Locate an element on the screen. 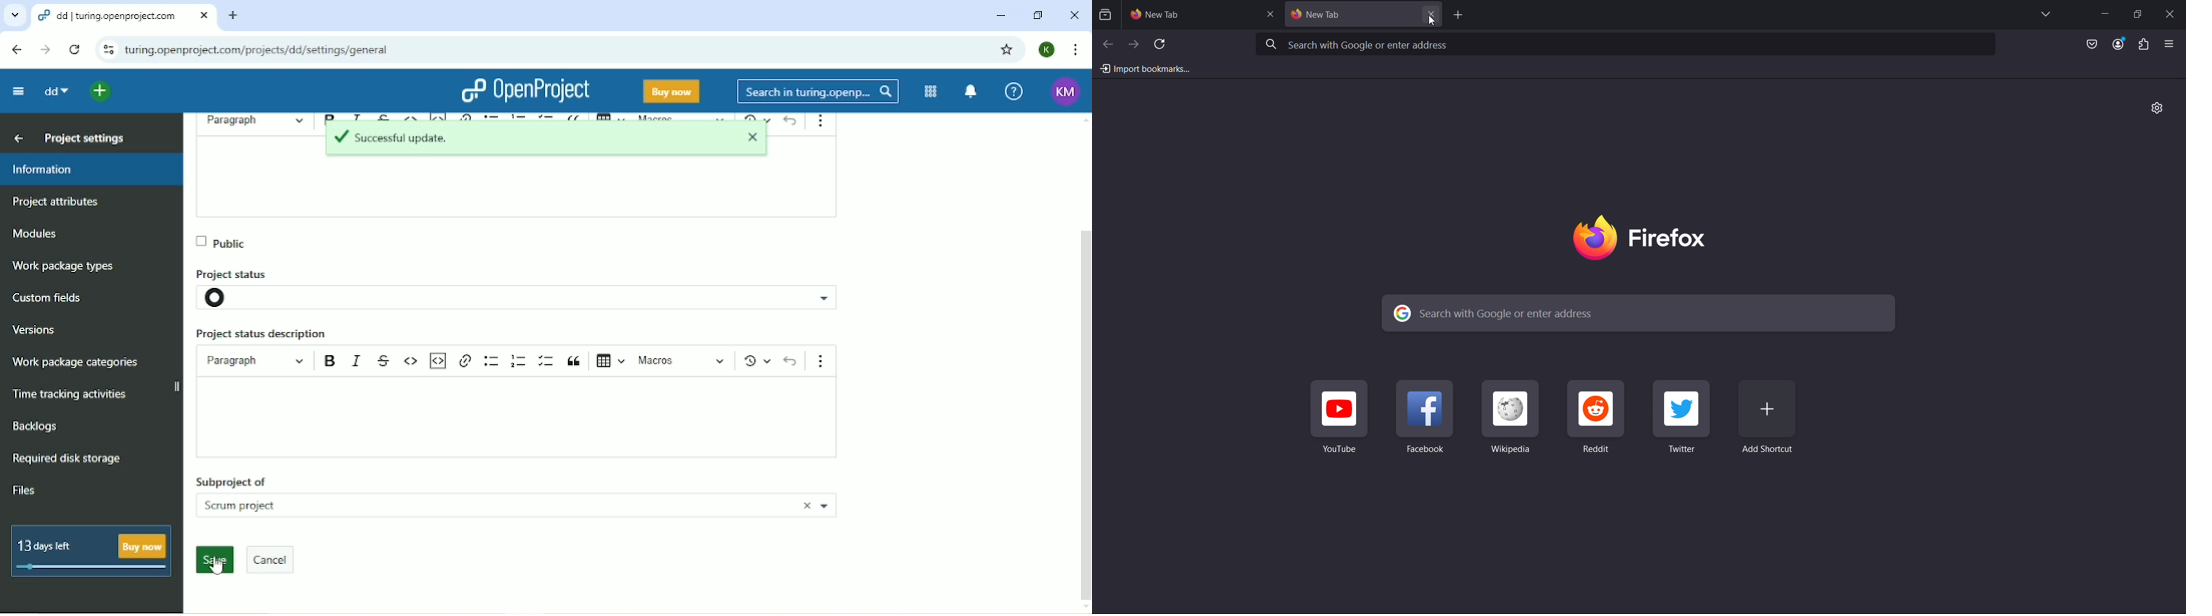 The image size is (2212, 616). New Tab is located at coordinates (1200, 15).